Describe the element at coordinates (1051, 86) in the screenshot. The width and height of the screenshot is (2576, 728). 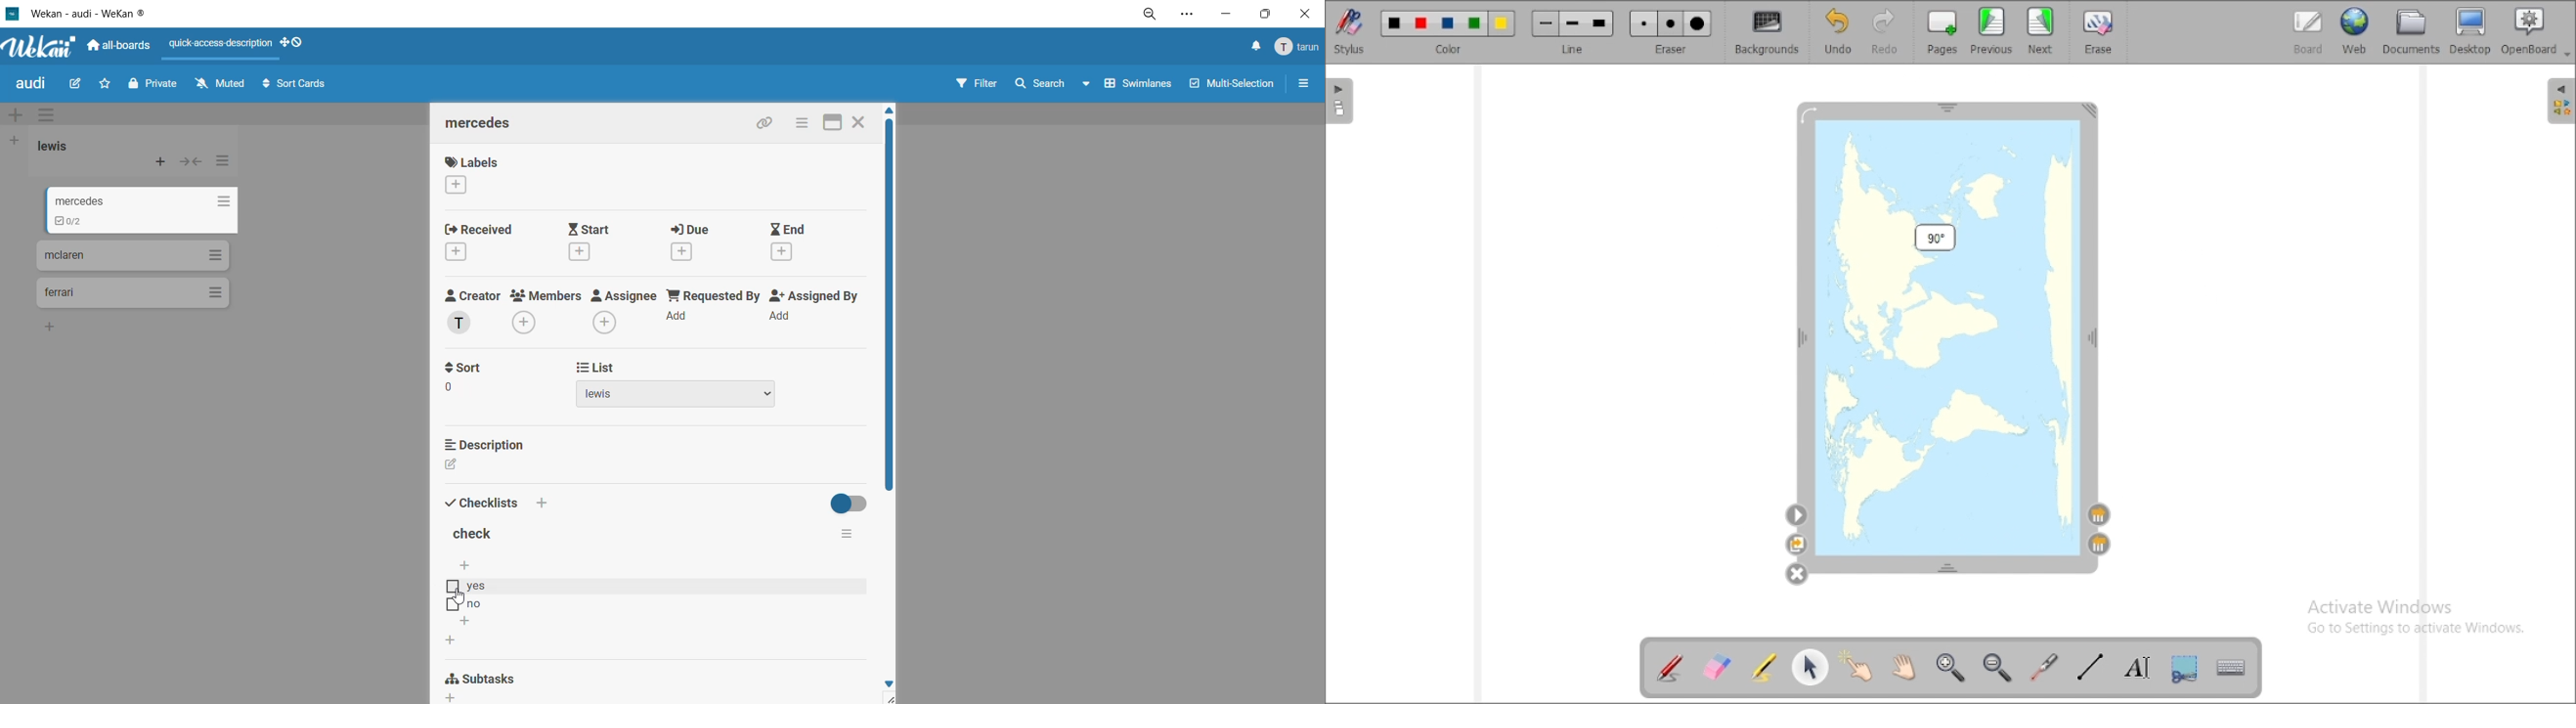
I see `search` at that location.